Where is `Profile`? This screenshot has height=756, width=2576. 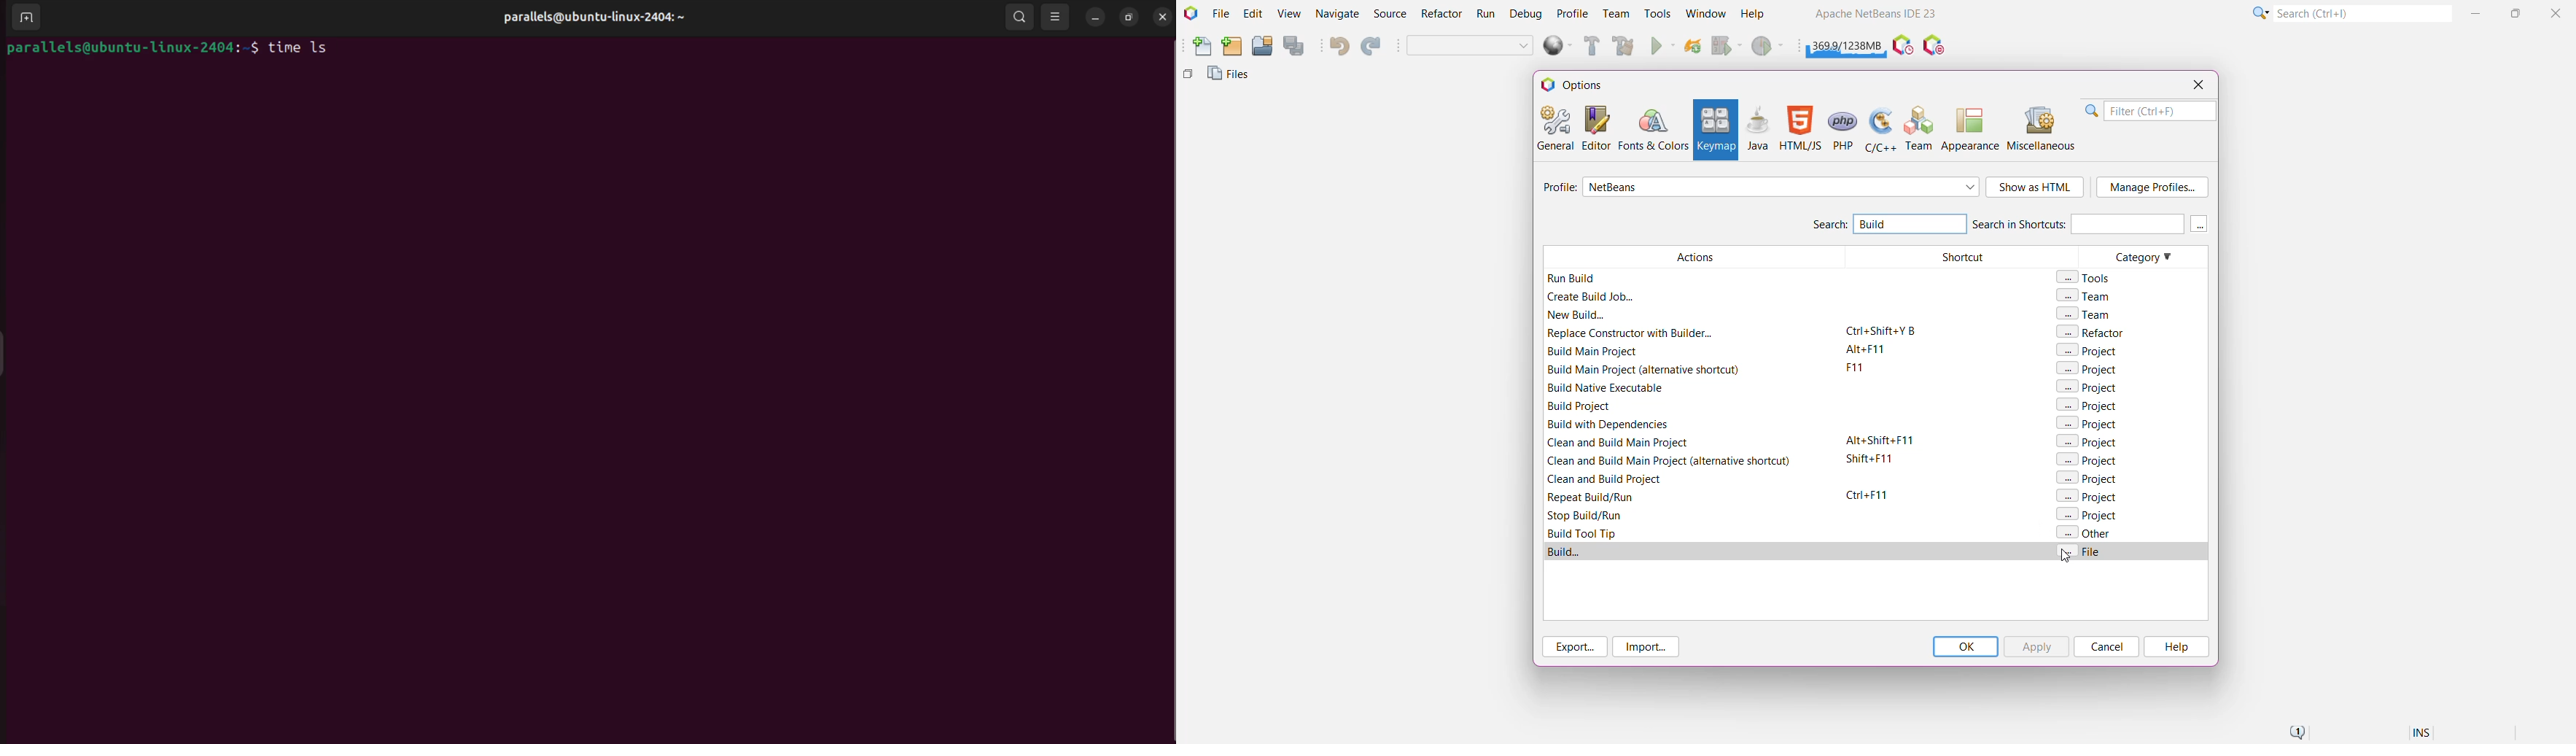
Profile is located at coordinates (1557, 189).